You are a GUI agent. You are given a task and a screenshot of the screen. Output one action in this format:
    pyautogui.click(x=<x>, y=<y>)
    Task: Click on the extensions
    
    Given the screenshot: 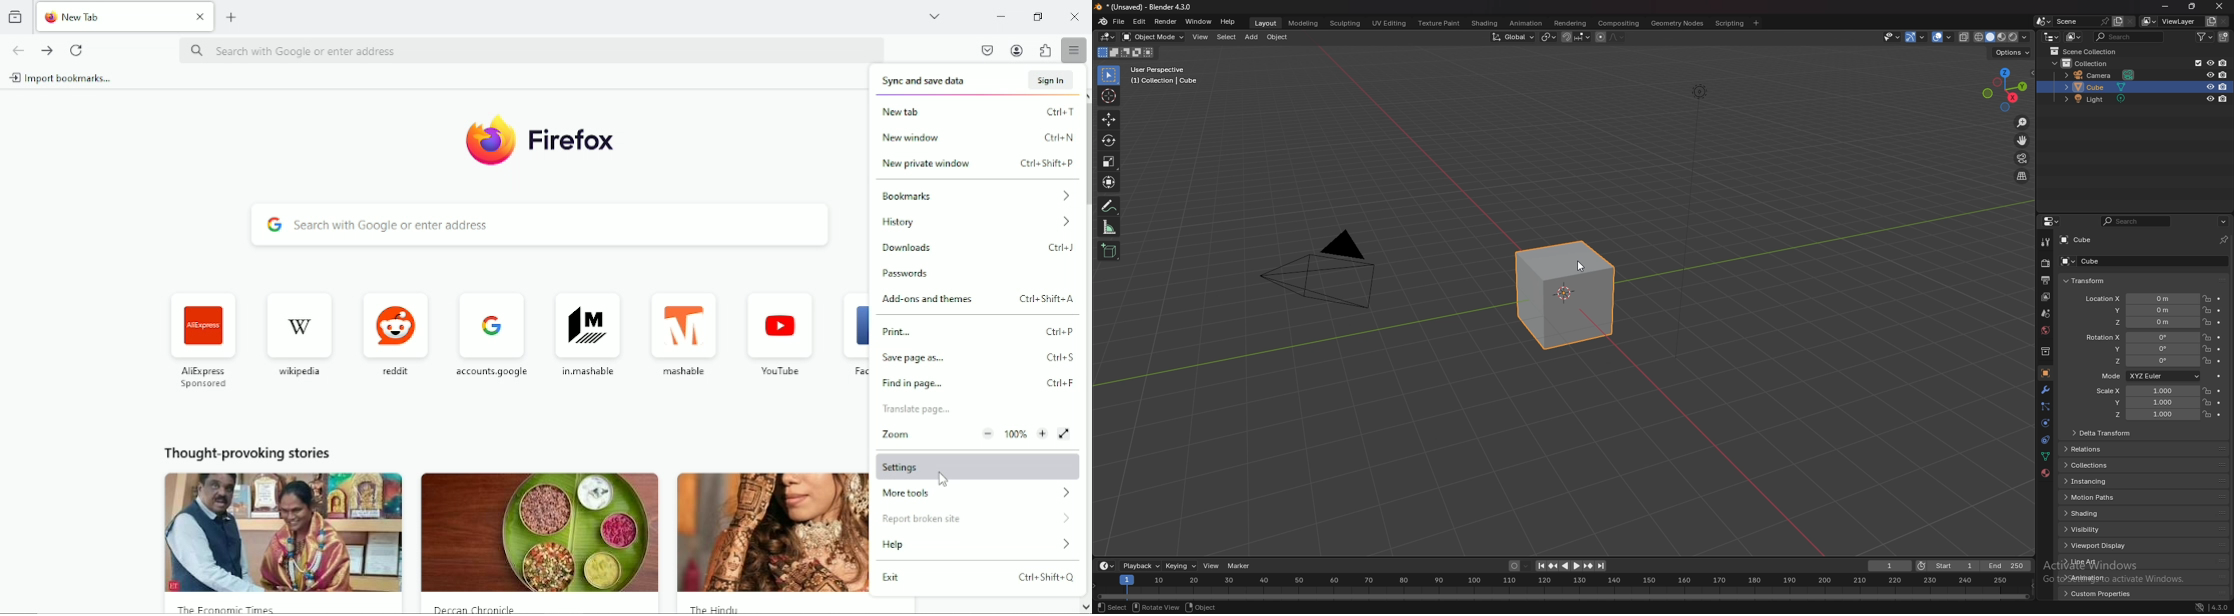 What is the action you would take?
    pyautogui.click(x=1045, y=50)
    